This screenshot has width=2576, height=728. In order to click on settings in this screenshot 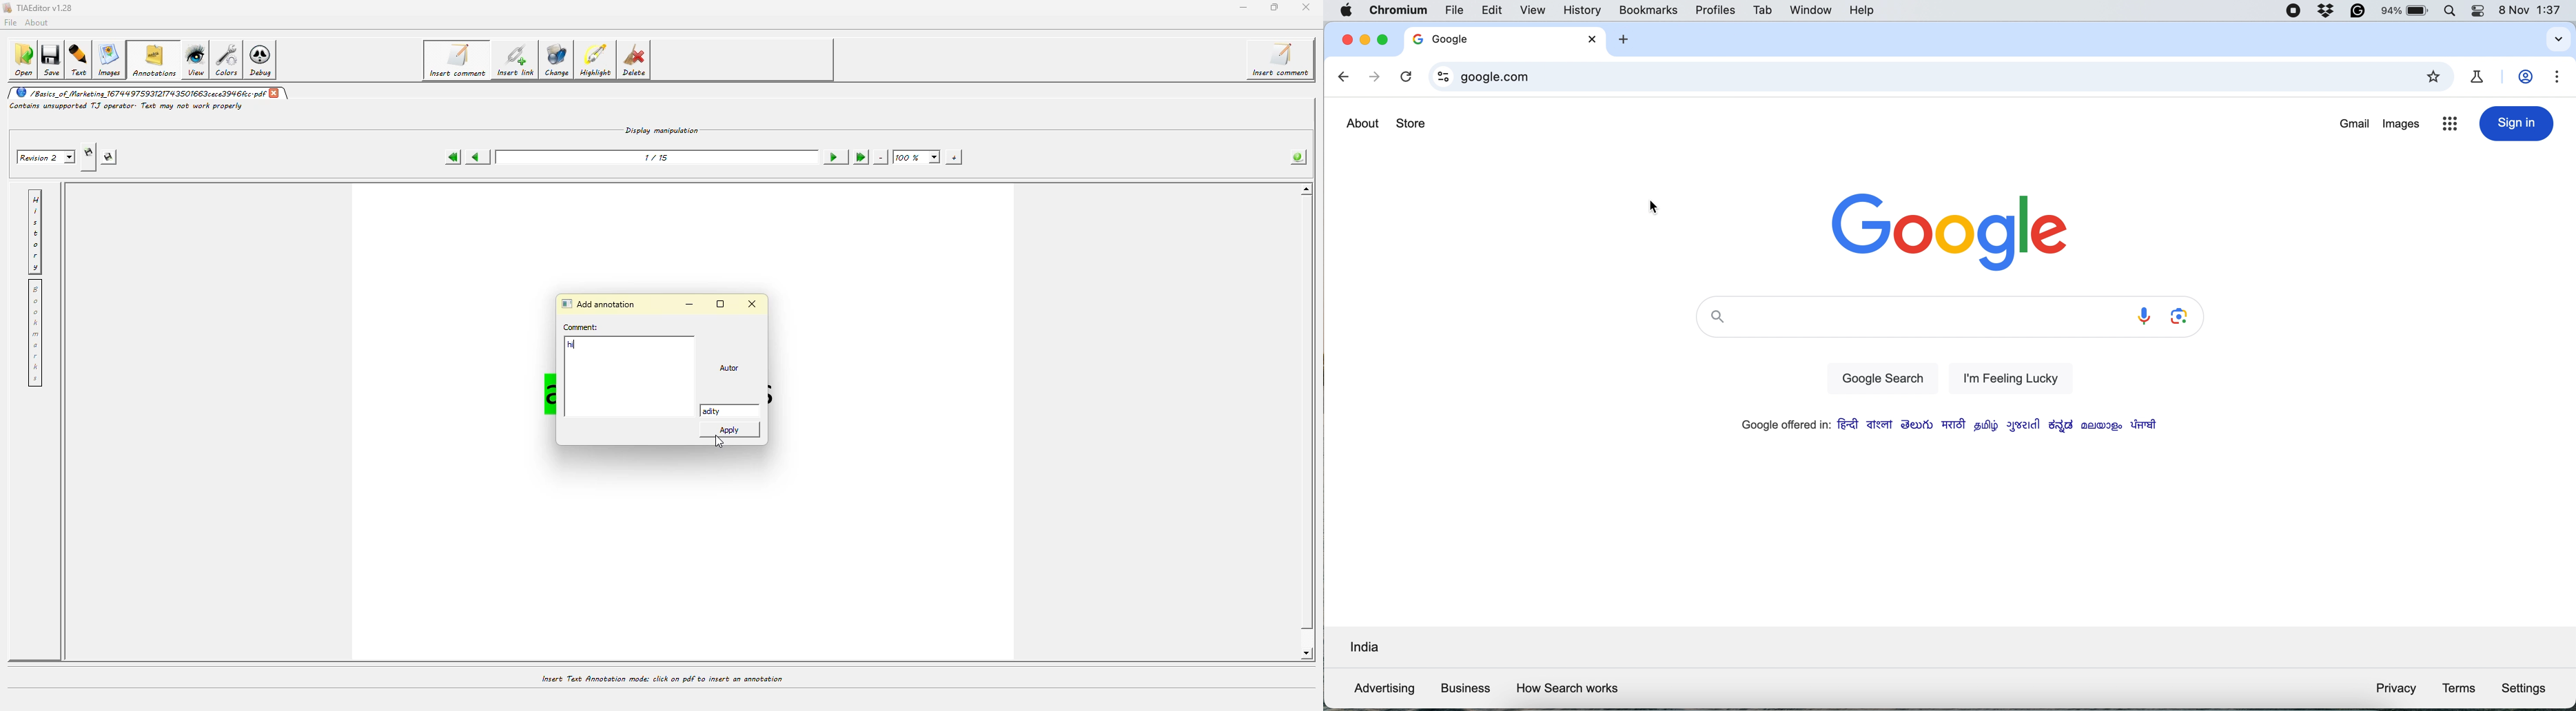, I will do `click(2559, 78)`.